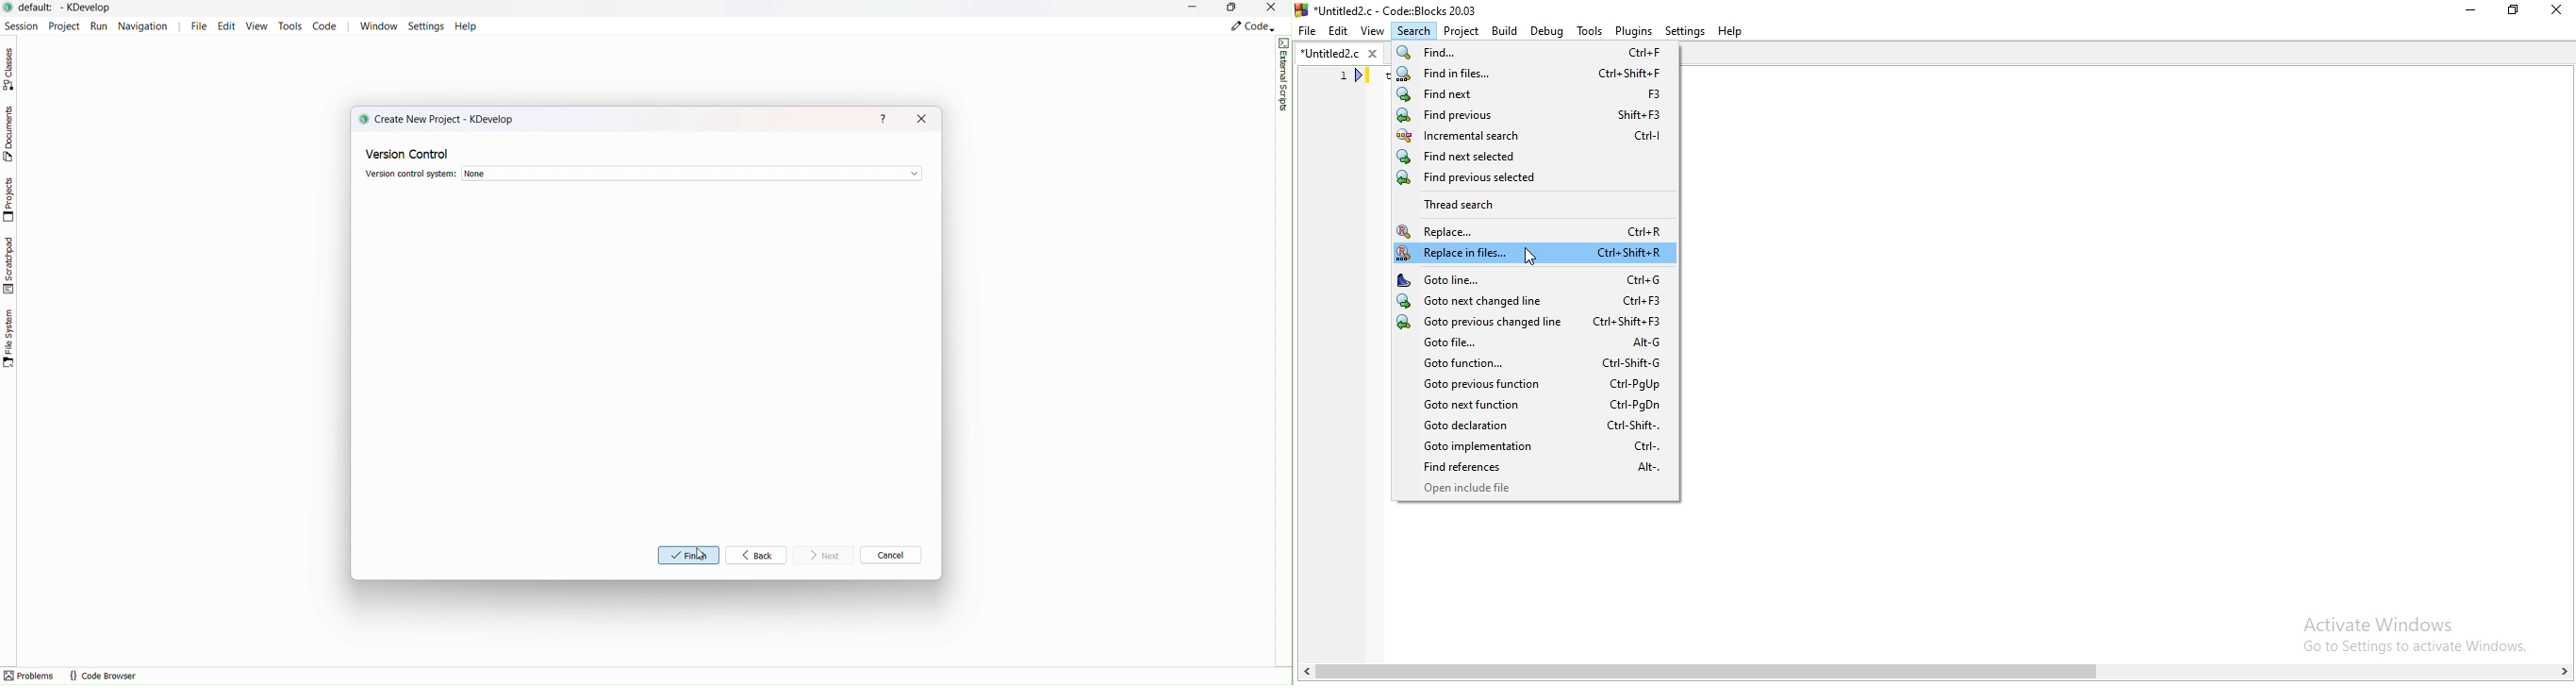  Describe the element at coordinates (1535, 95) in the screenshot. I see `Find next ` at that location.